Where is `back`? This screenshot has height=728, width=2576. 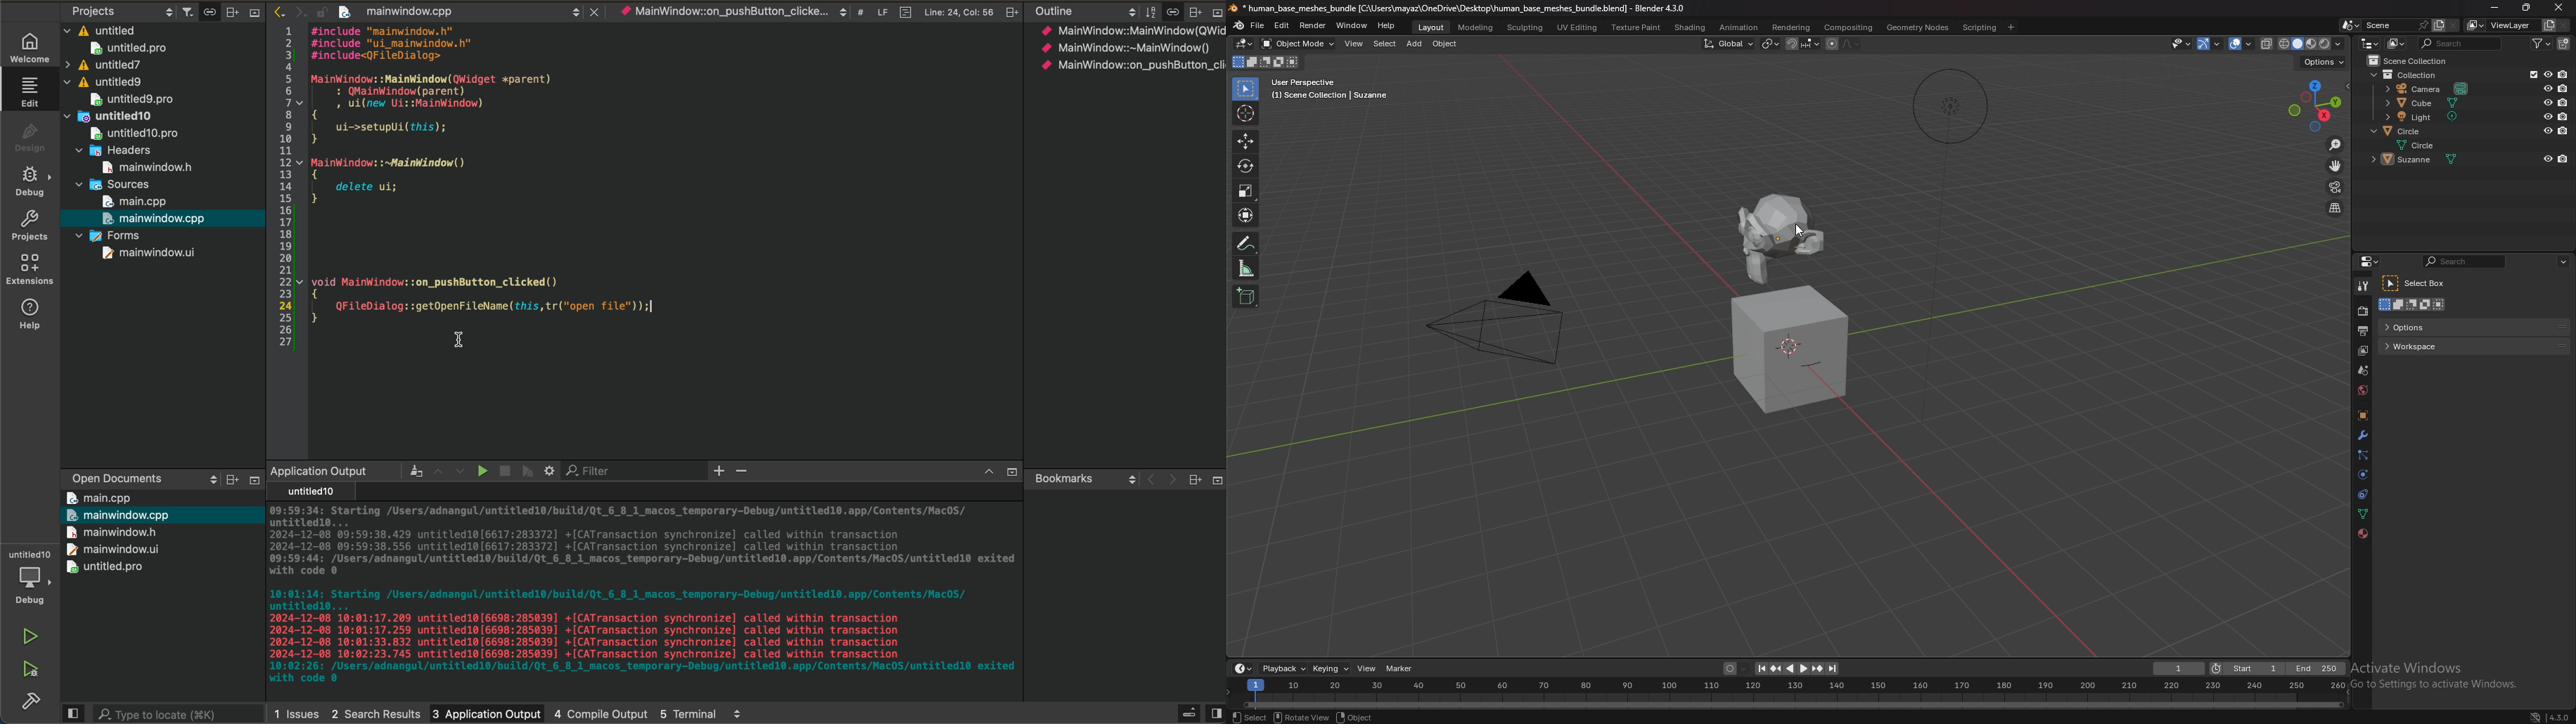 back is located at coordinates (1148, 480).